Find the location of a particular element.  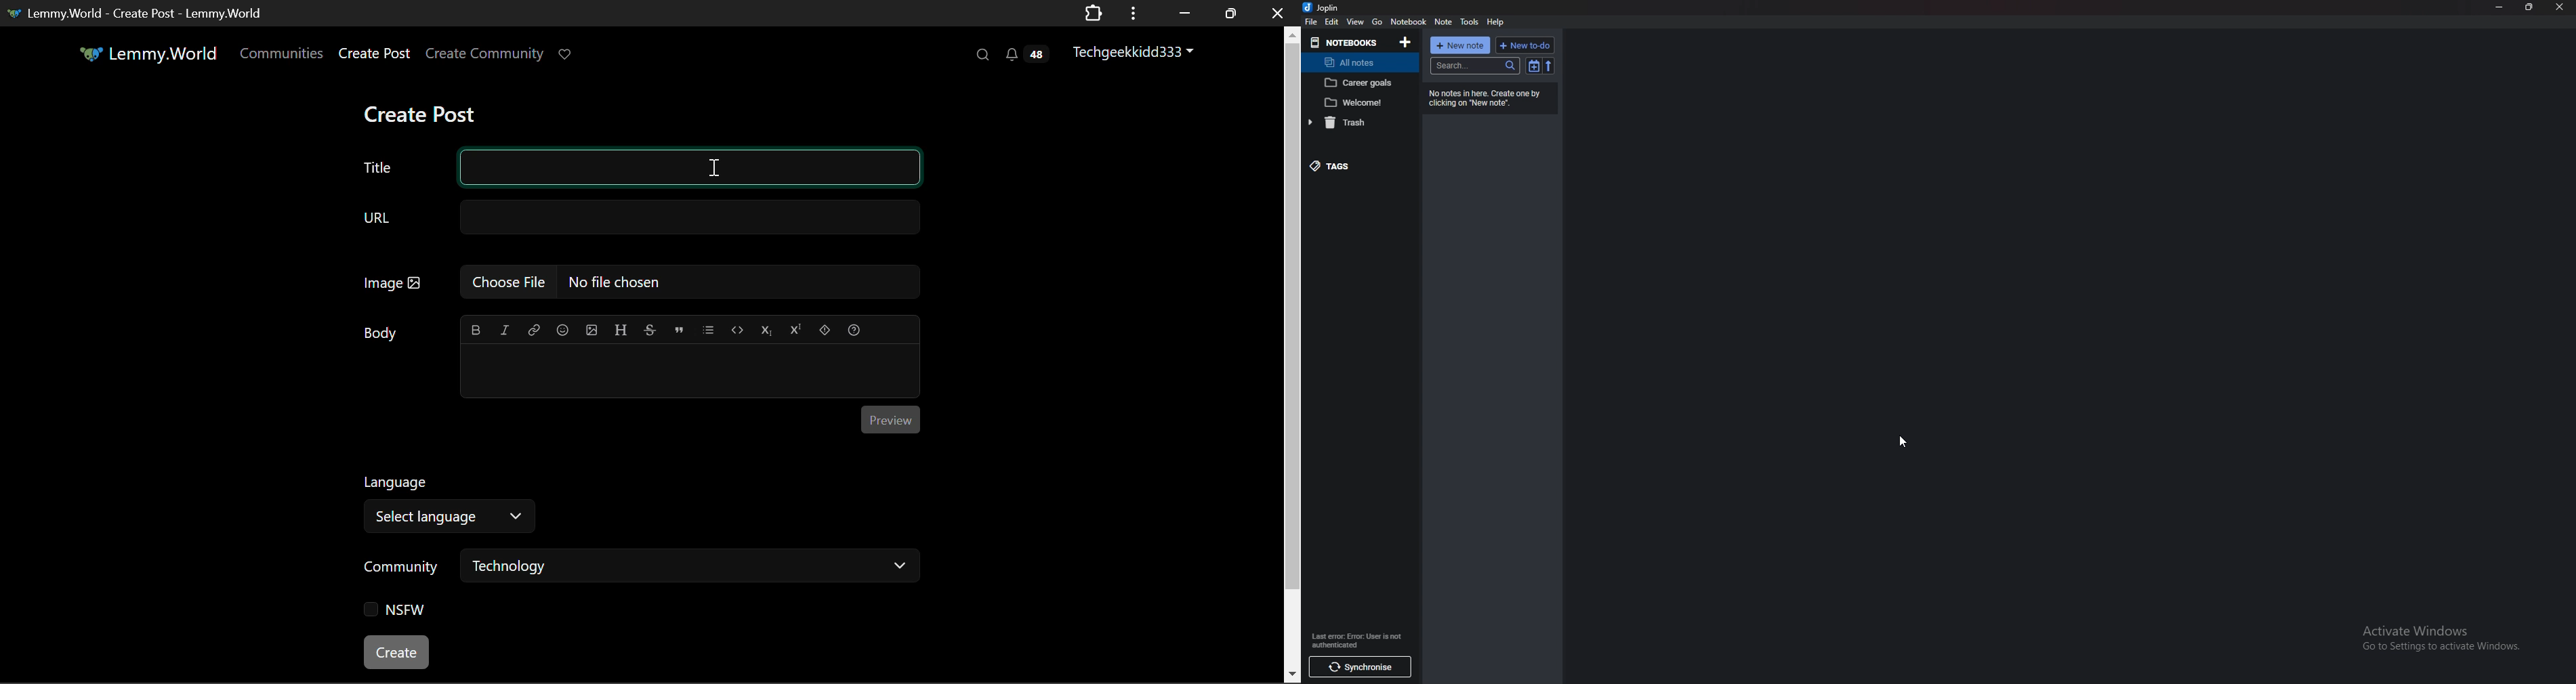

tags is located at coordinates (1351, 167).